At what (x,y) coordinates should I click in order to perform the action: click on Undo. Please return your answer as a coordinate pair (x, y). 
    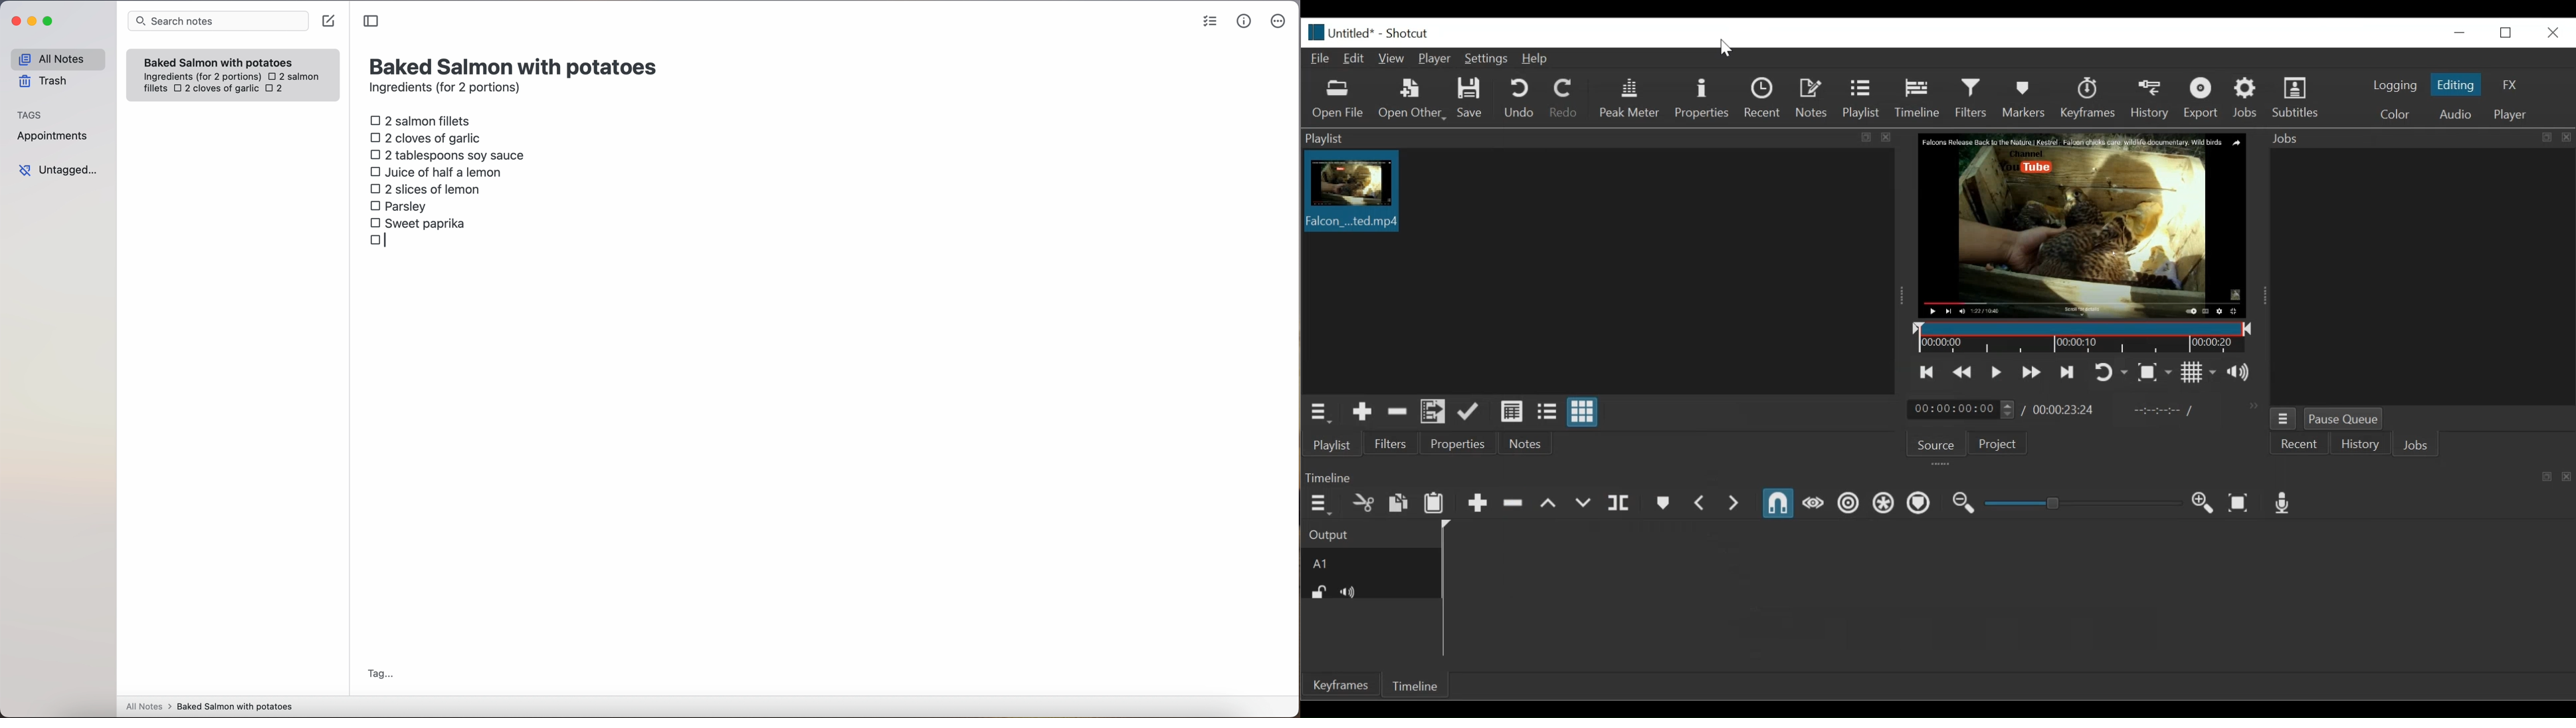
    Looking at the image, I should click on (1518, 98).